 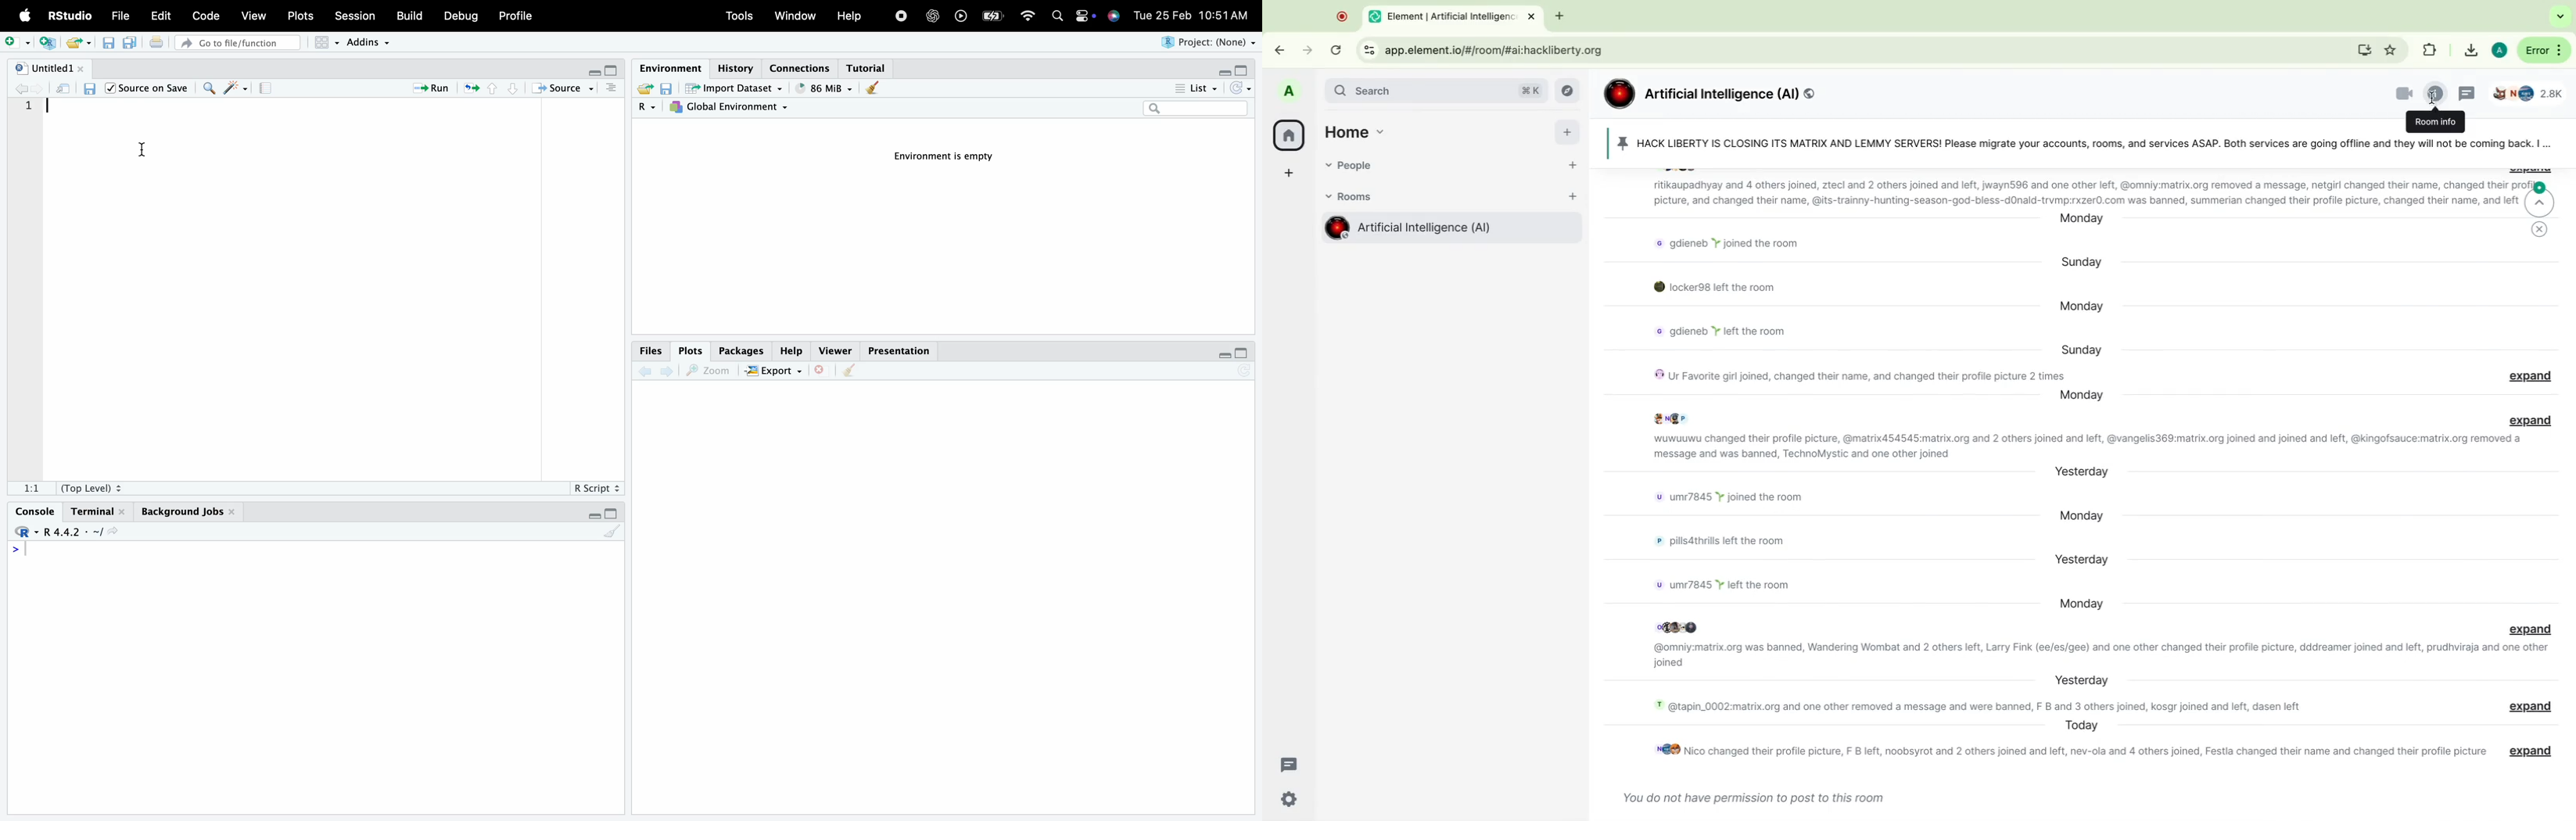 I want to click on Terminal, so click(x=97, y=508).